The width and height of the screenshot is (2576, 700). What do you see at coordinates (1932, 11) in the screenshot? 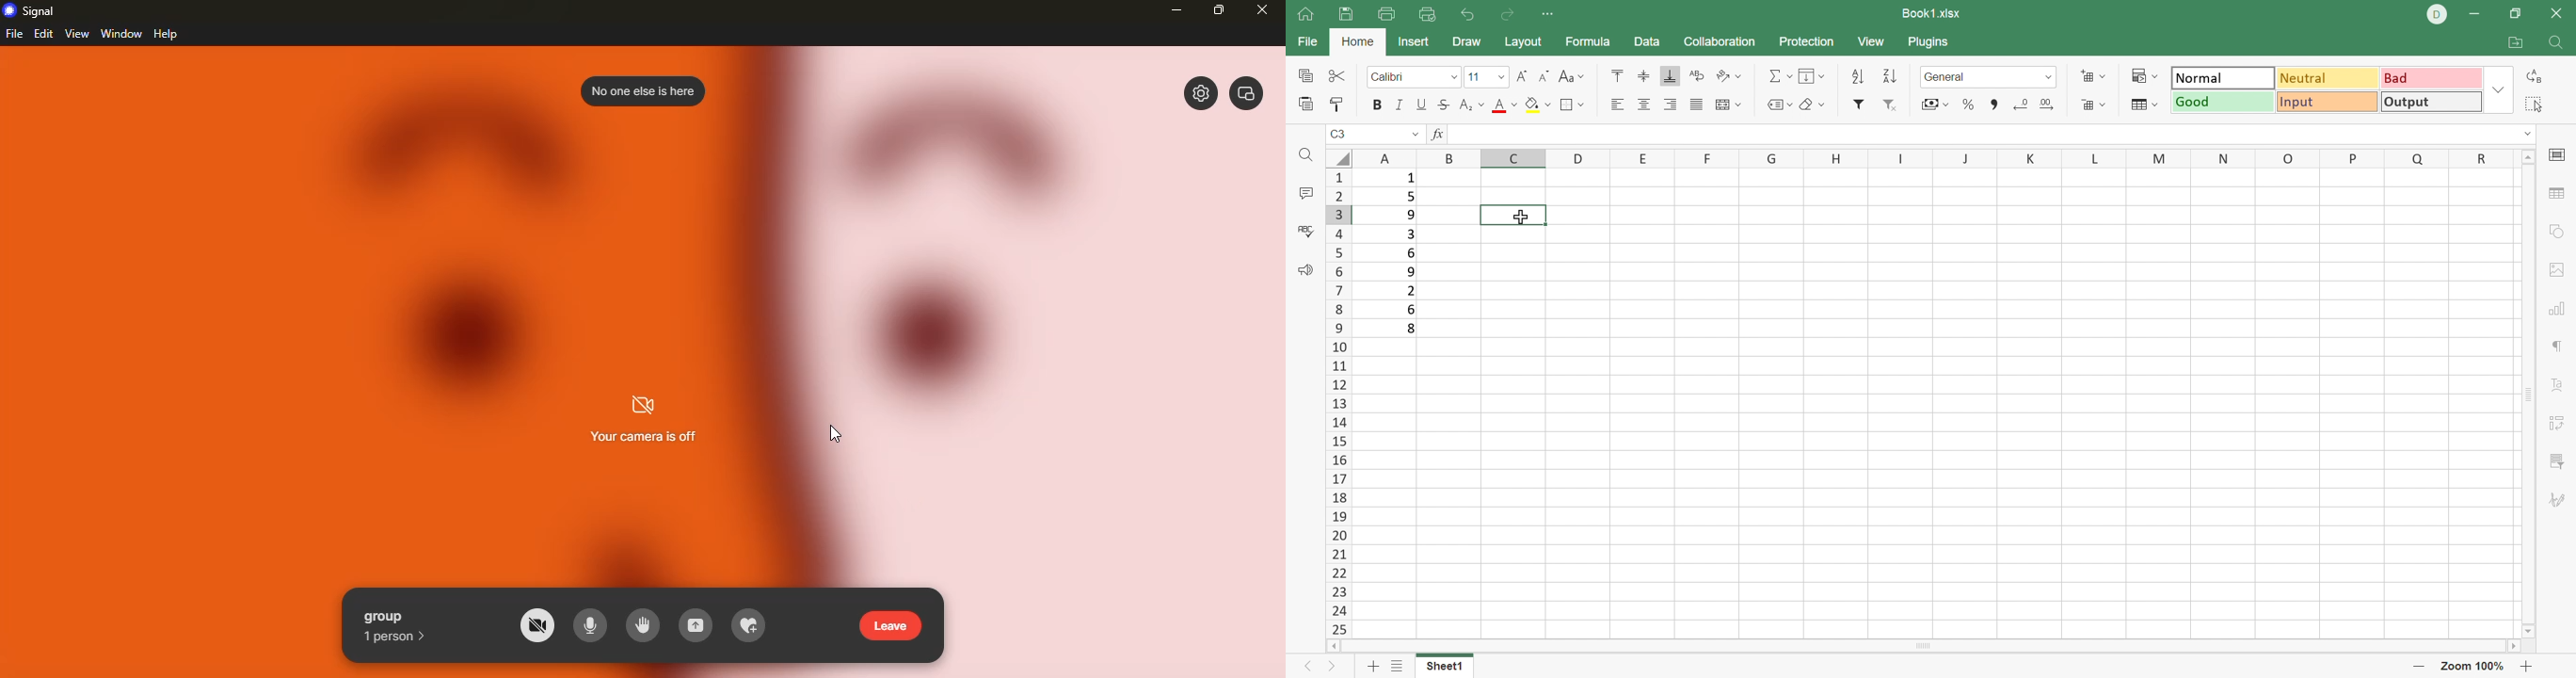
I see `Book1.xlsx` at bounding box center [1932, 11].